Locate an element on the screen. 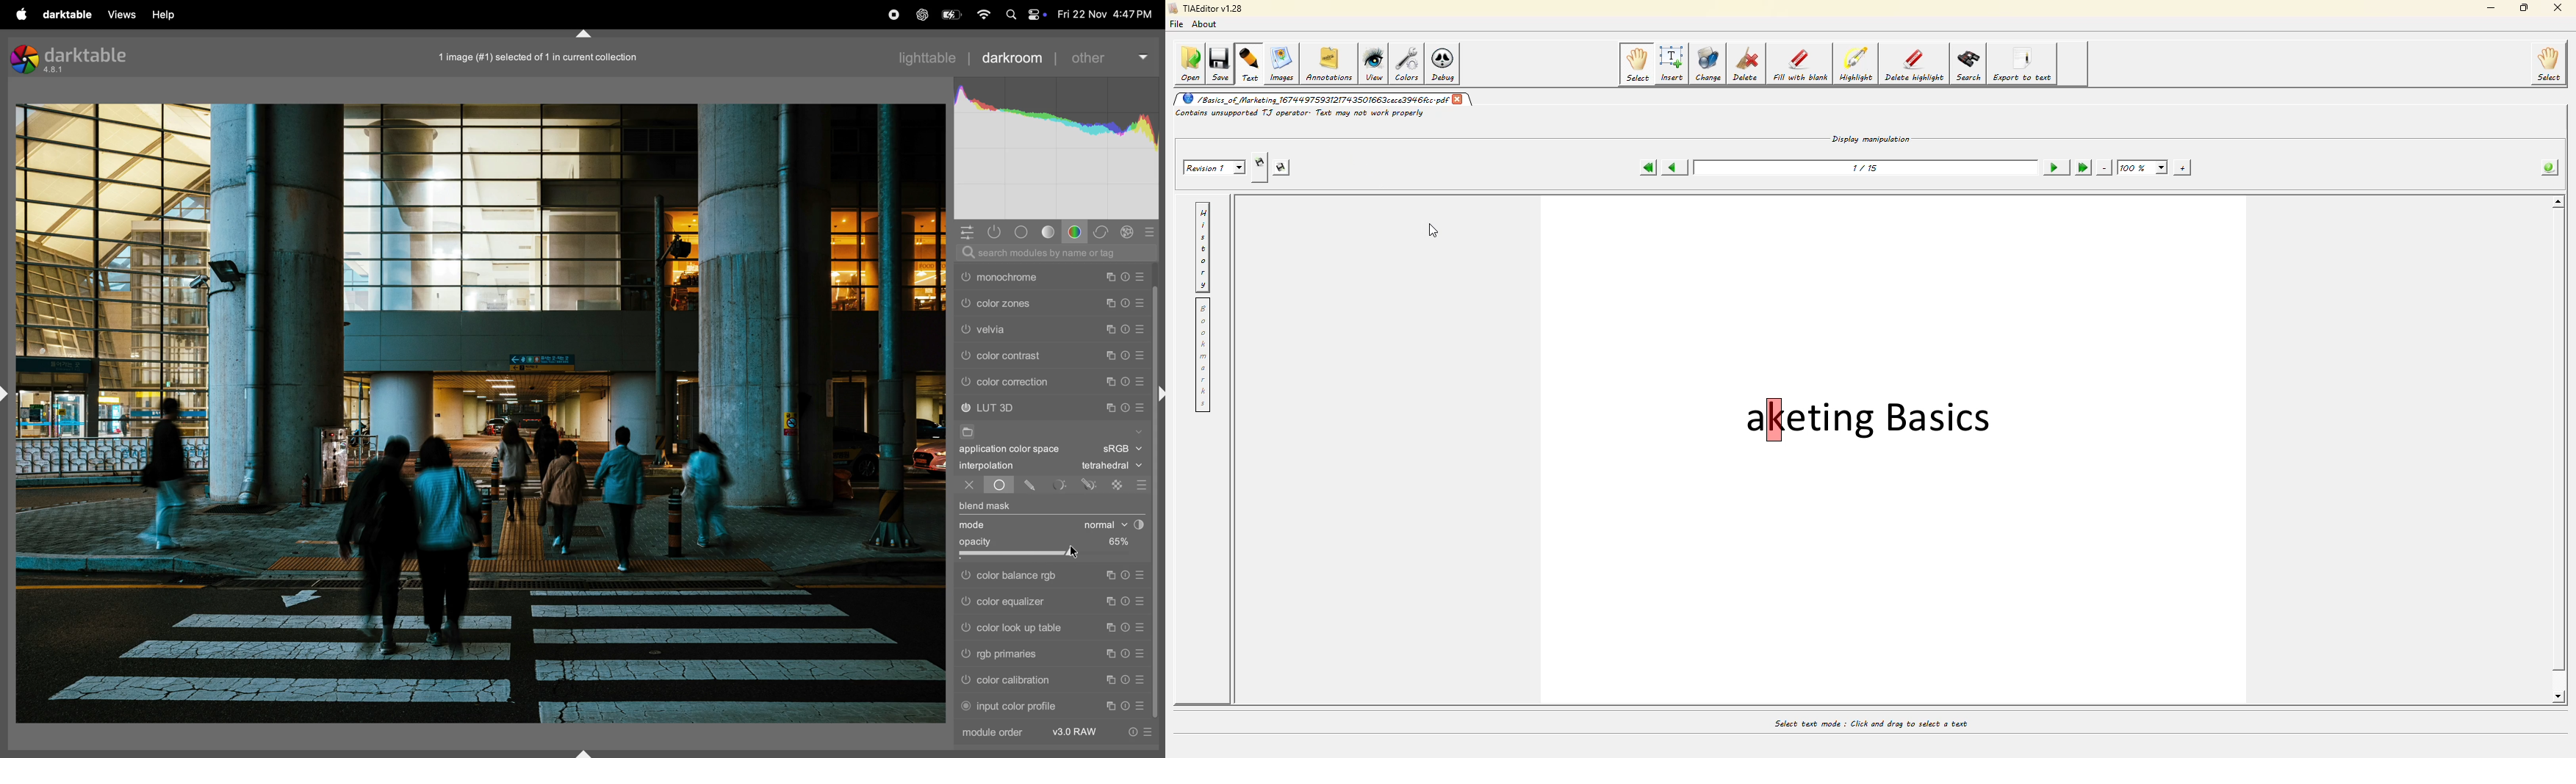 This screenshot has height=784, width=2576. input color profile is located at coordinates (1022, 707).